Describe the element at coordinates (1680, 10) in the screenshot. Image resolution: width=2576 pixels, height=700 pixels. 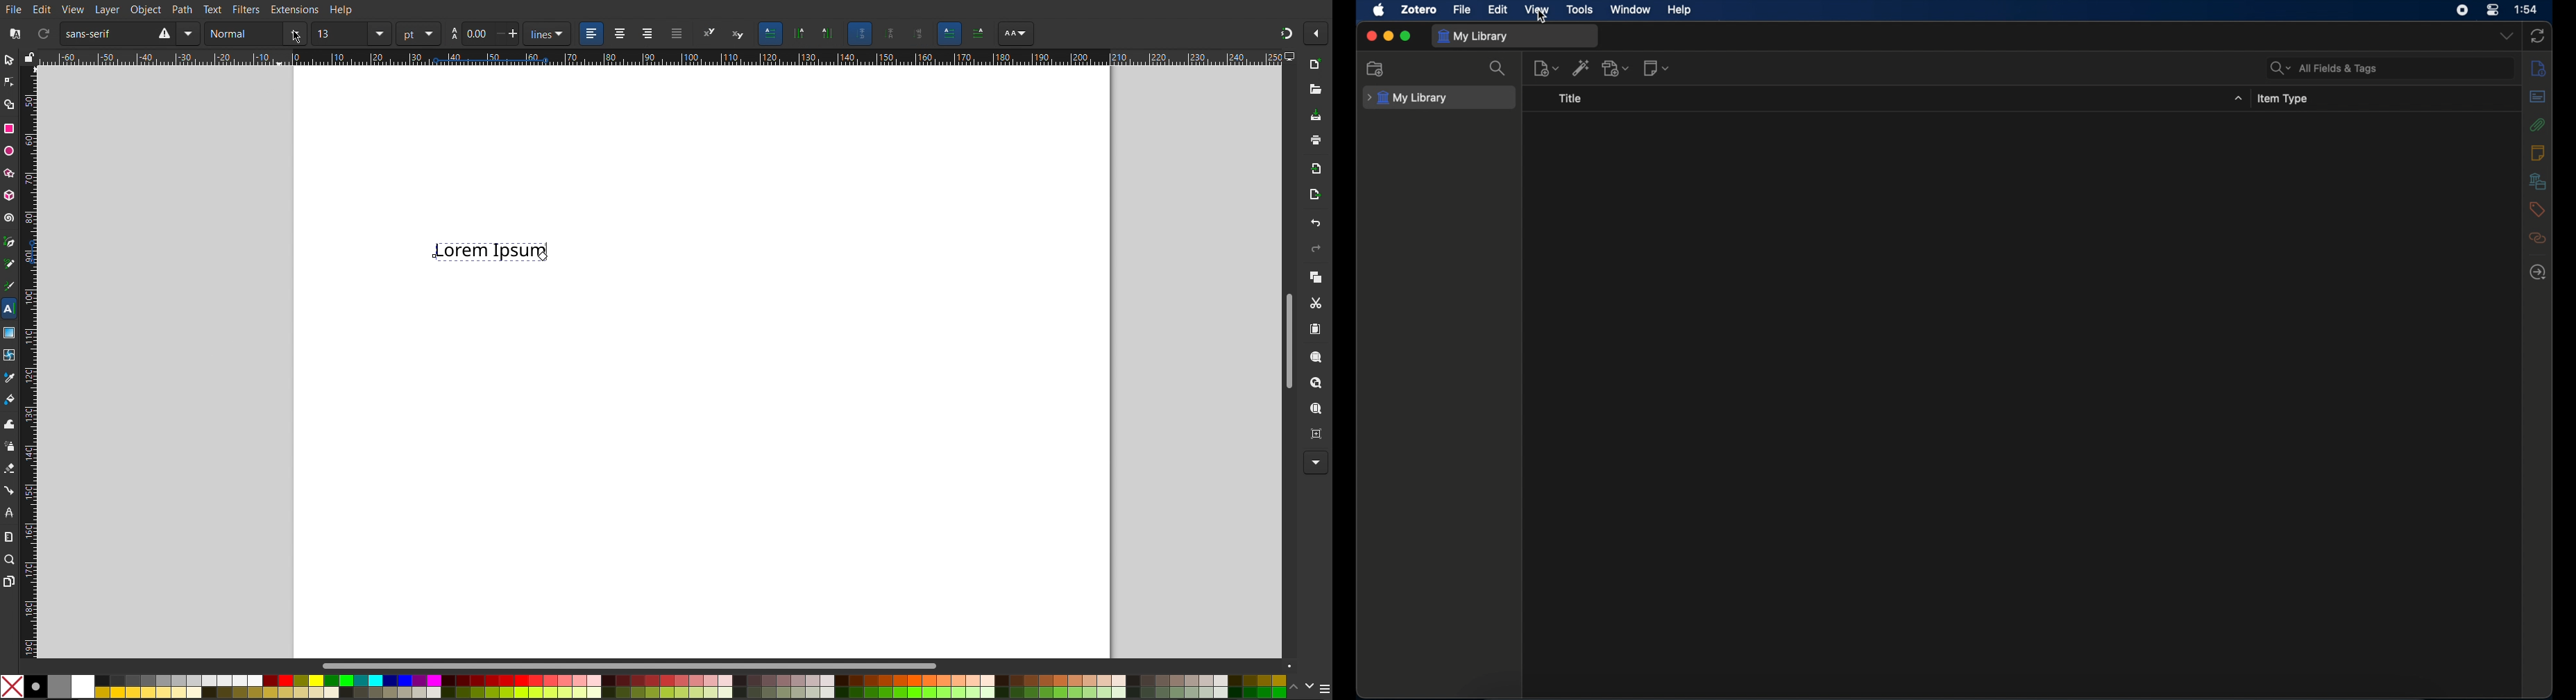
I see `help` at that location.